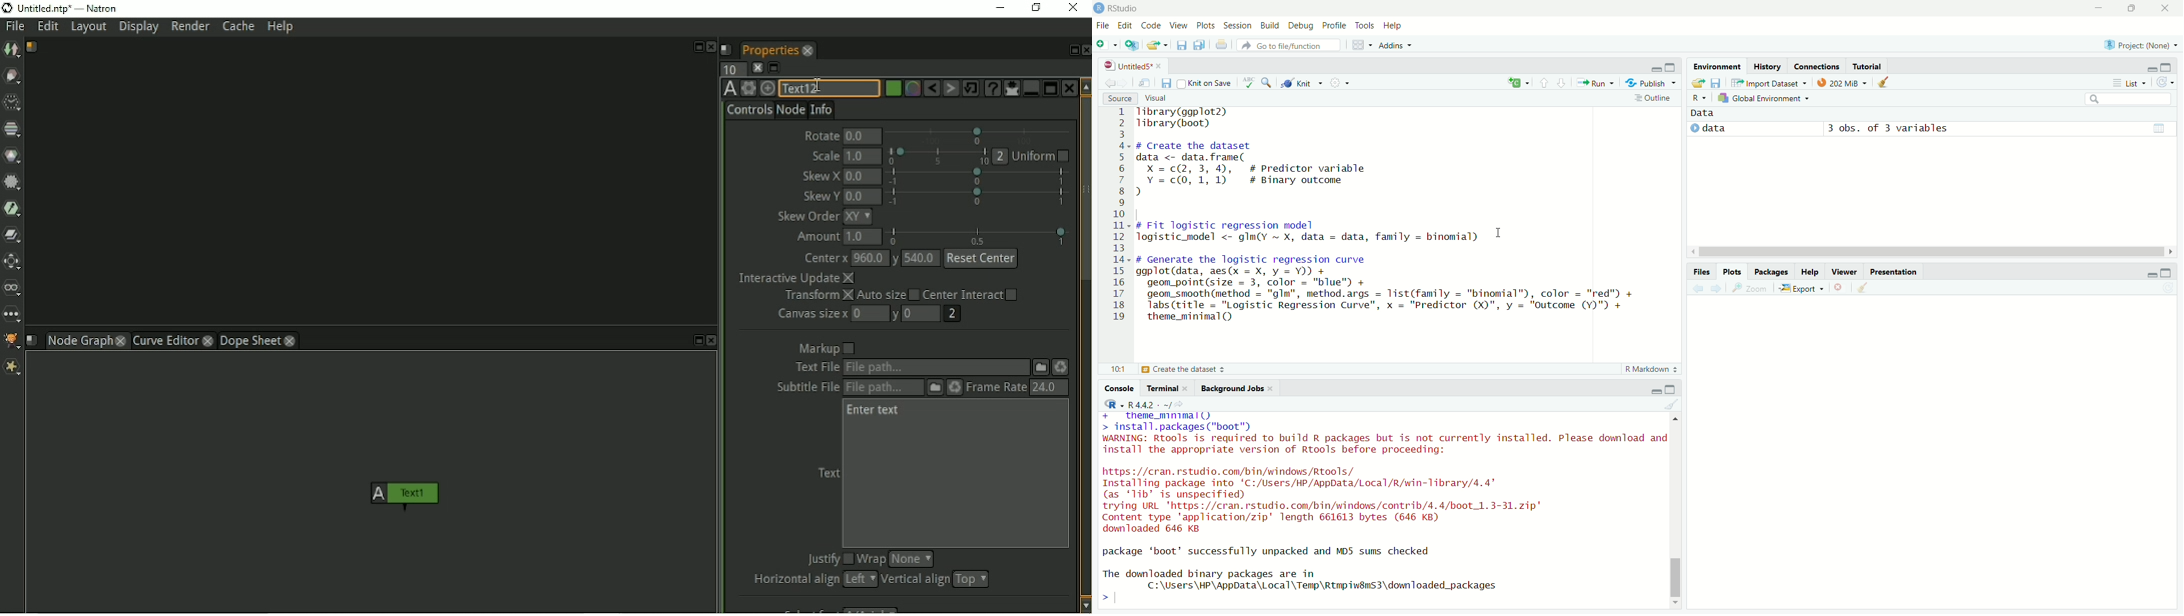 The width and height of the screenshot is (2184, 616). What do you see at coordinates (2151, 275) in the screenshot?
I see `minimize` at bounding box center [2151, 275].